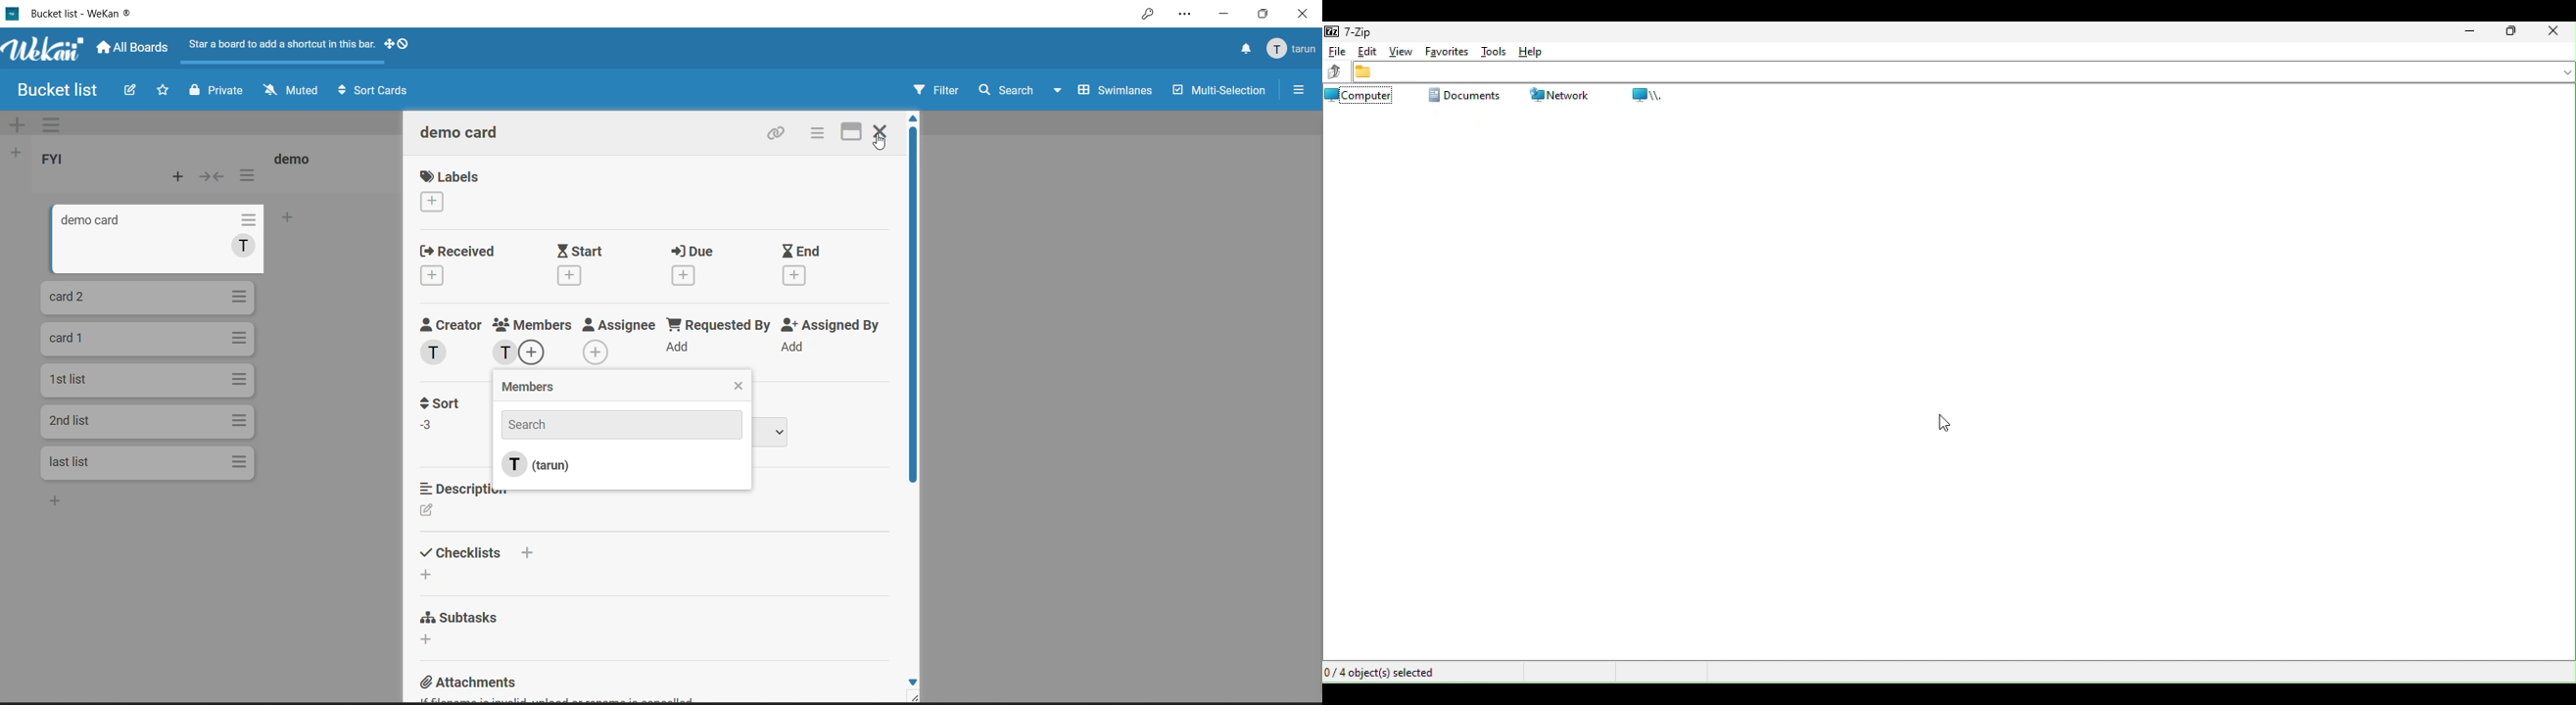  Describe the element at coordinates (175, 177) in the screenshot. I see `add card to top` at that location.